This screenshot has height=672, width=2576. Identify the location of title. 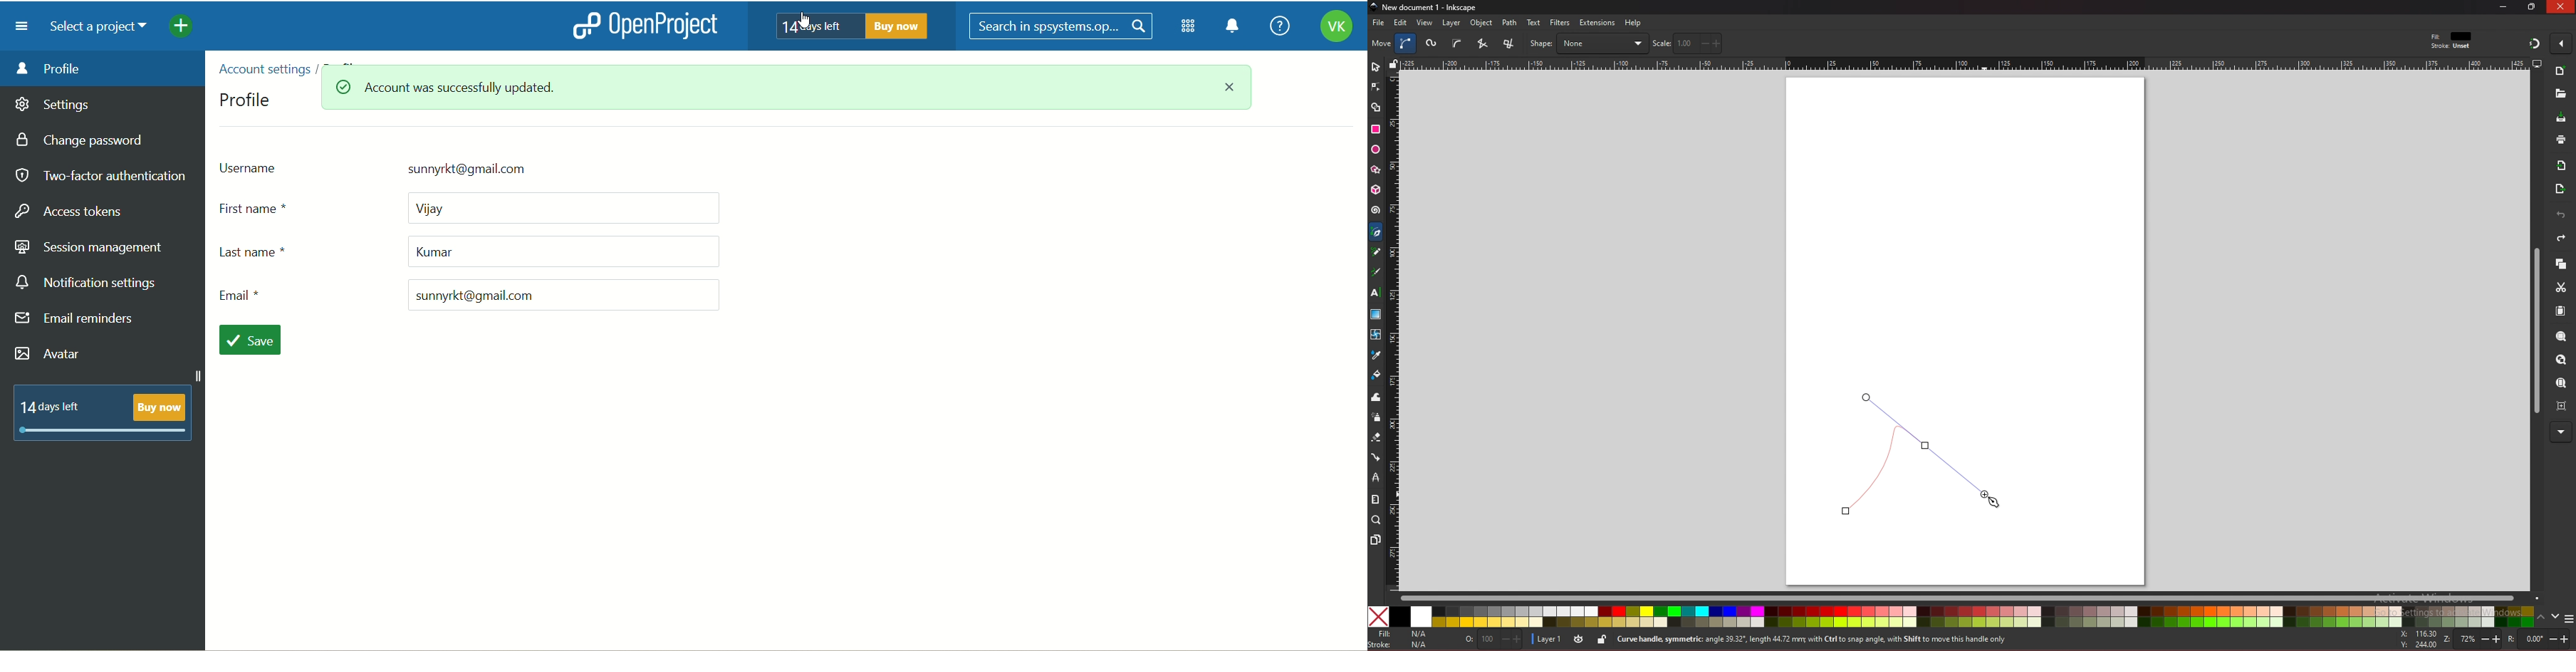
(1425, 6).